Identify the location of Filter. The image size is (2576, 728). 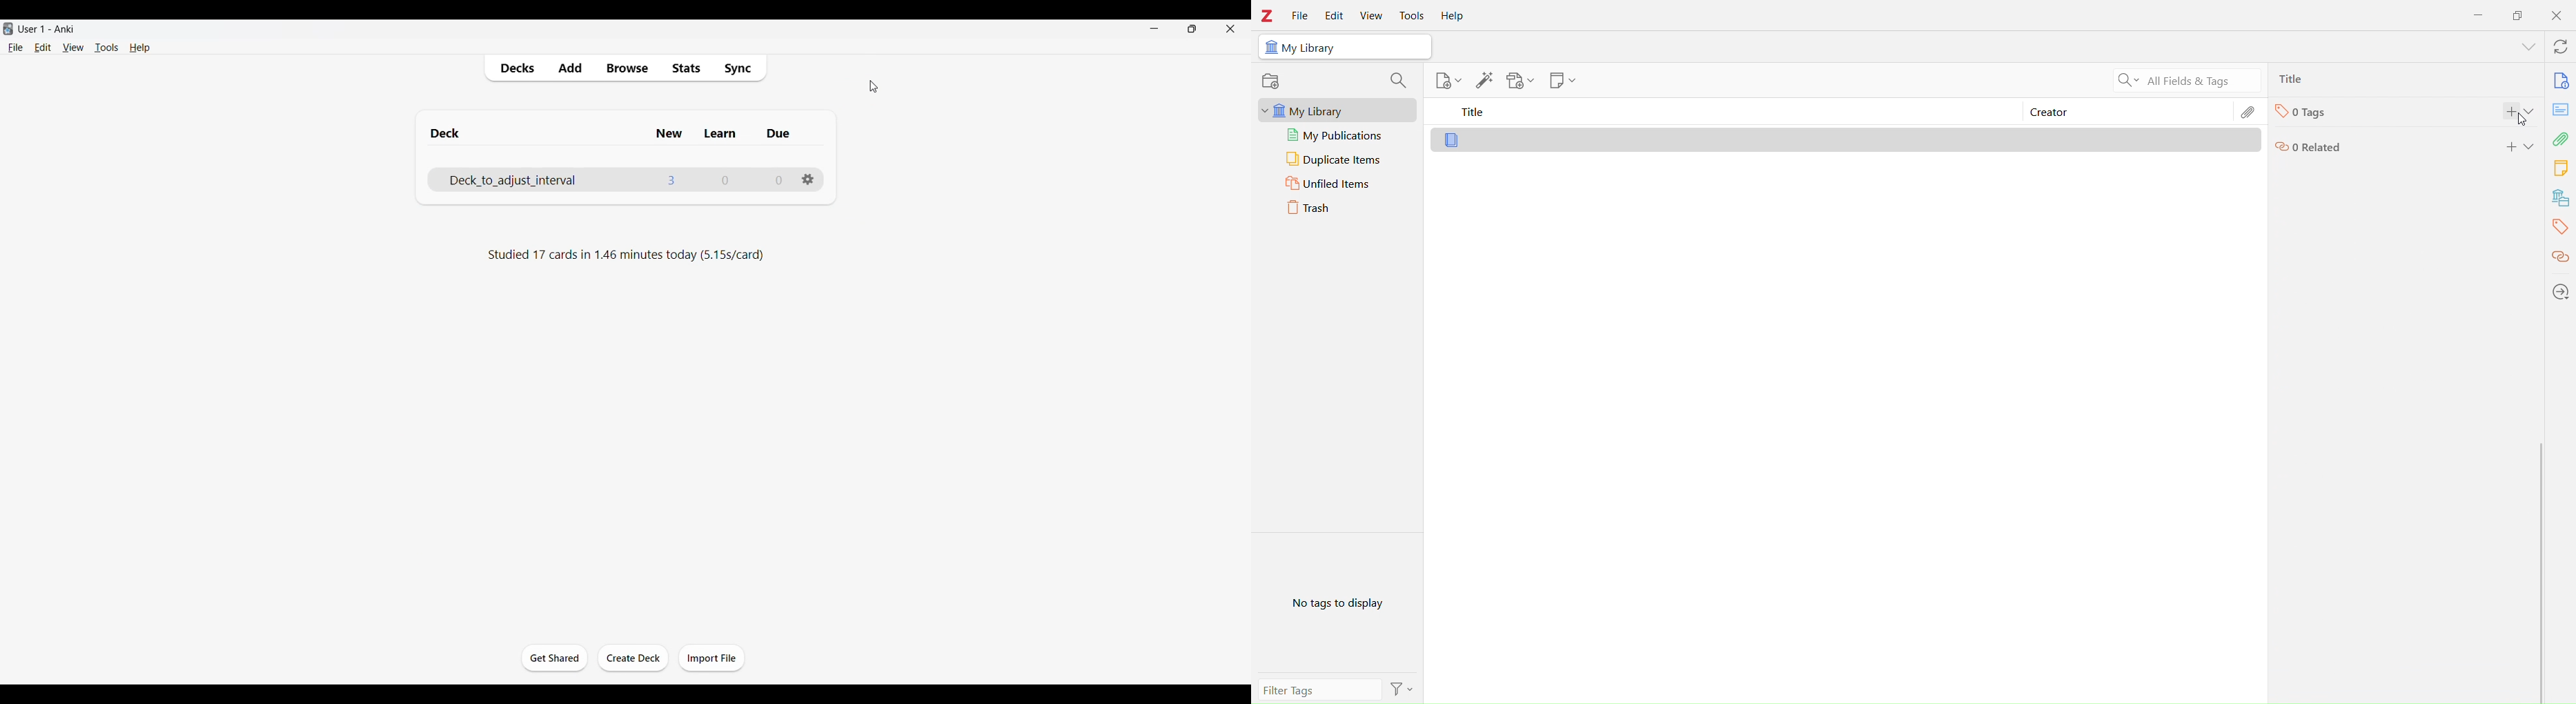
(1403, 688).